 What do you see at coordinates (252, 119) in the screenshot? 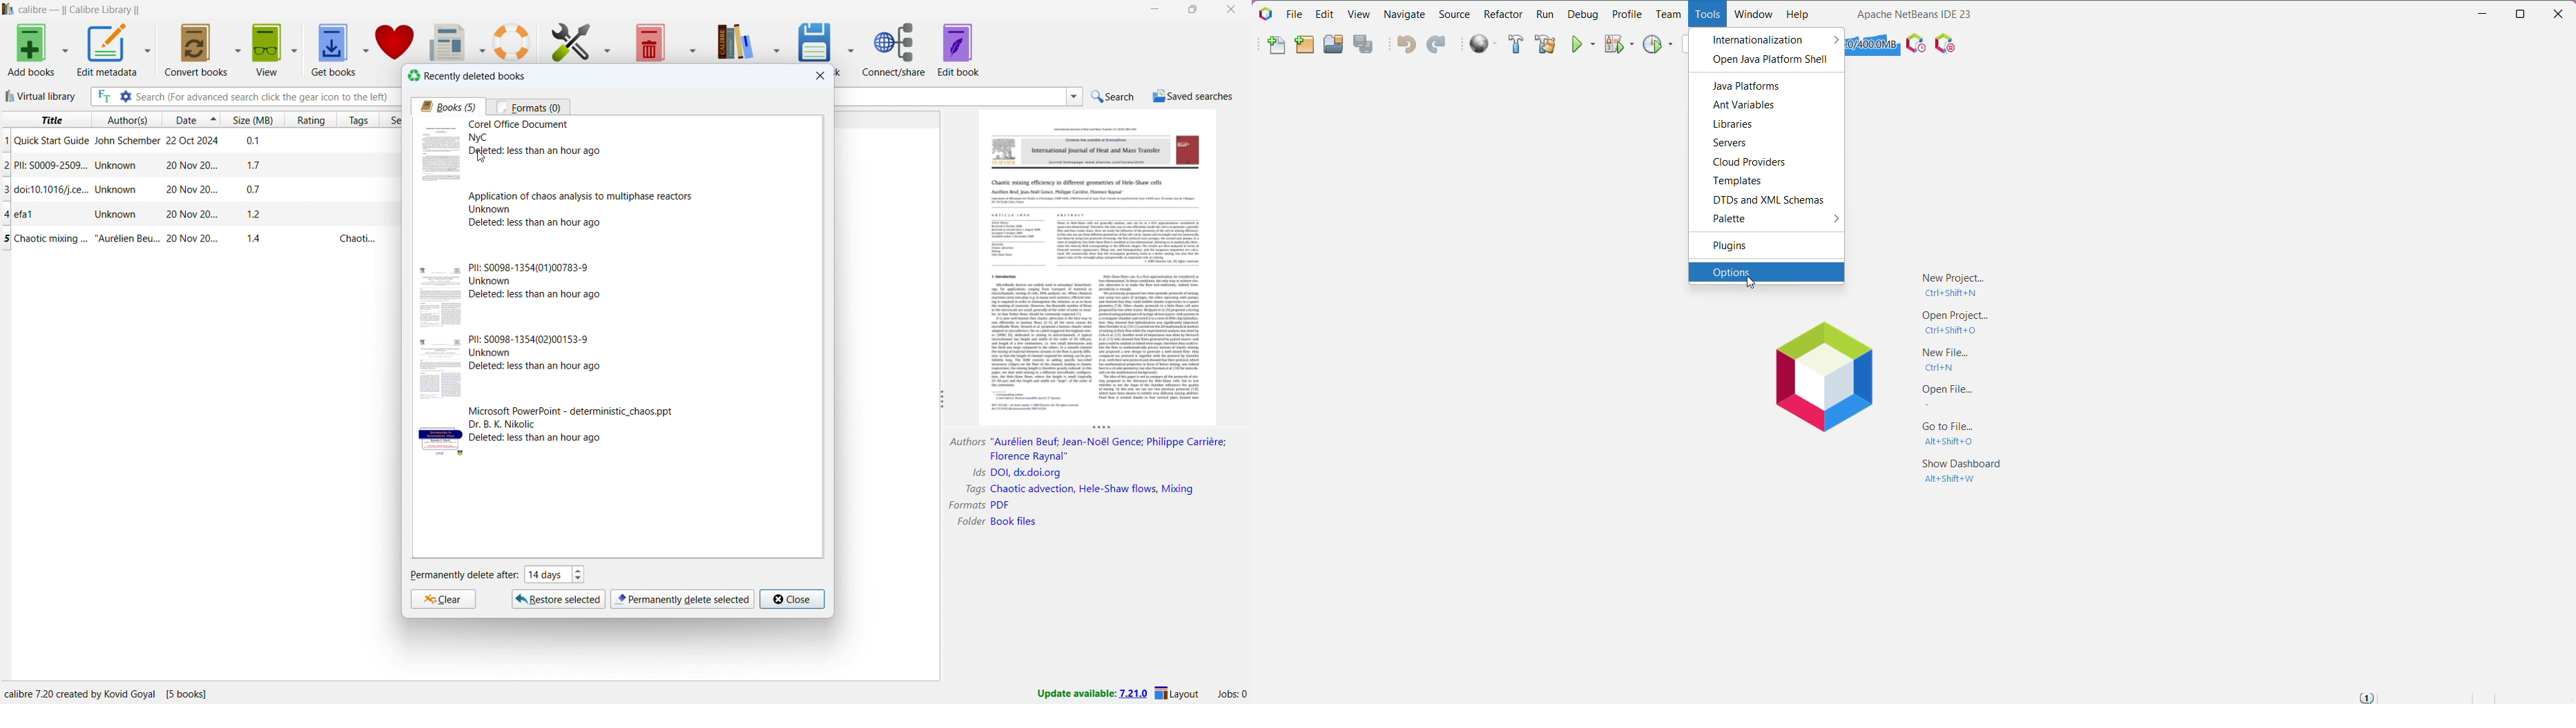
I see `sort by size` at bounding box center [252, 119].